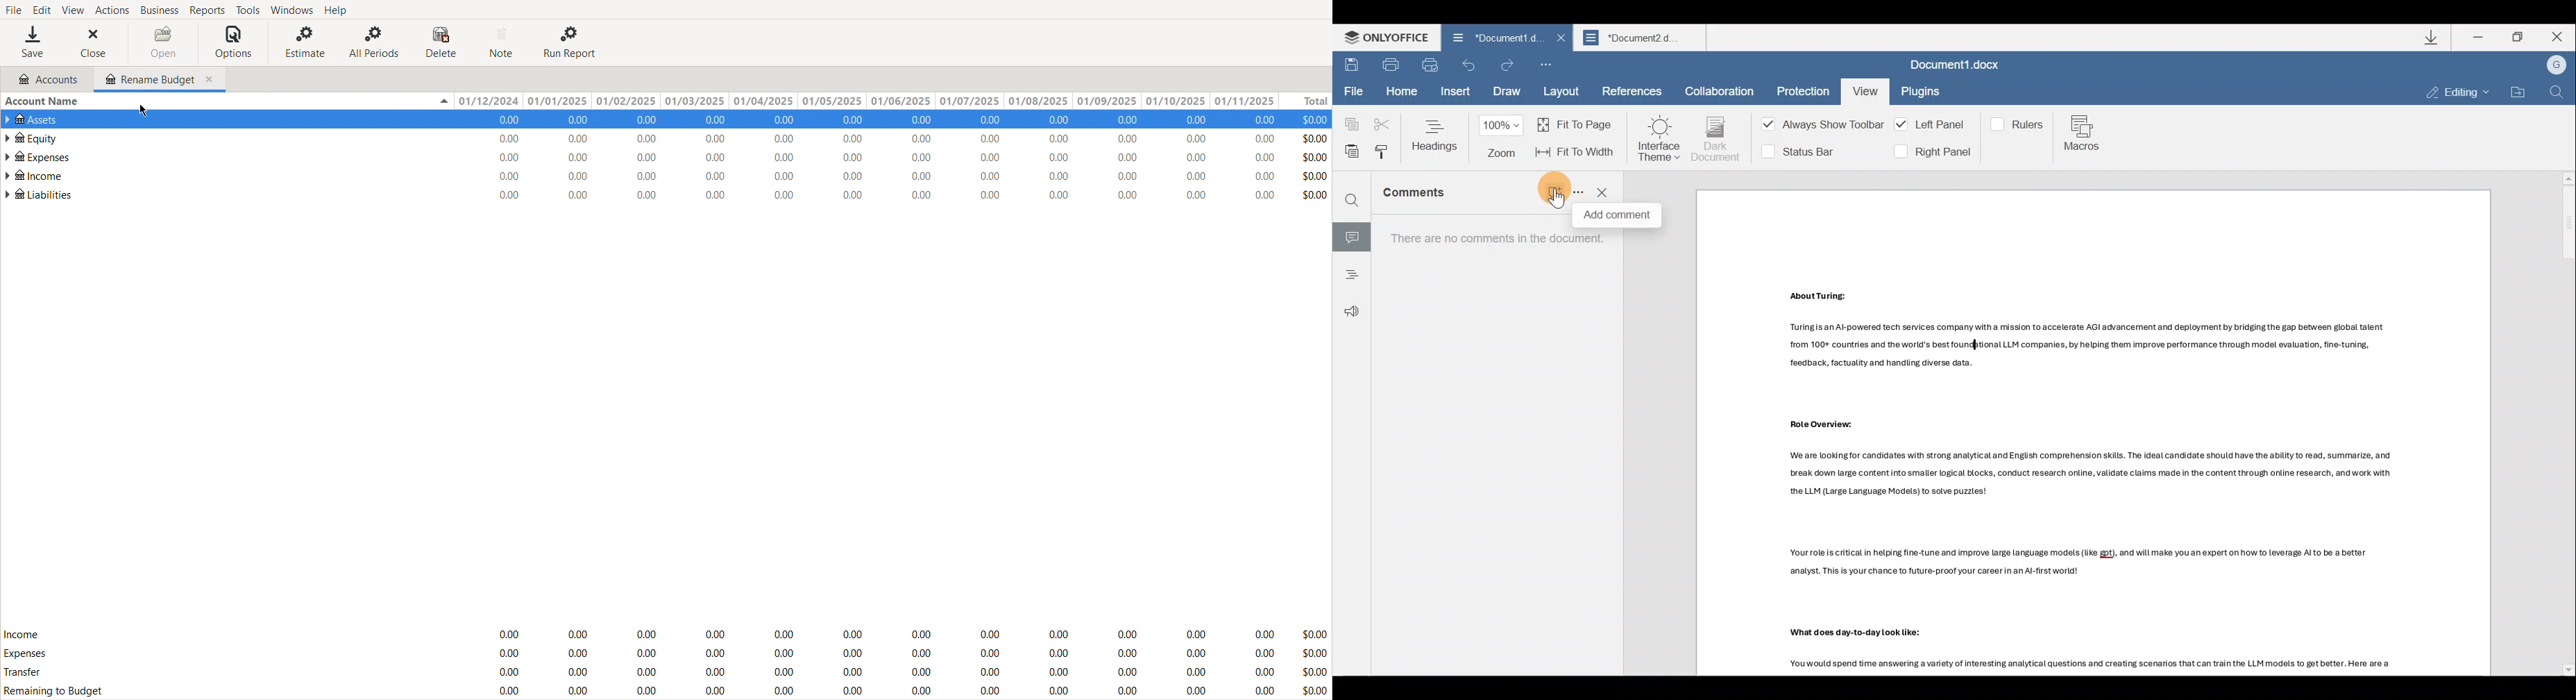  I want to click on , so click(2077, 563).